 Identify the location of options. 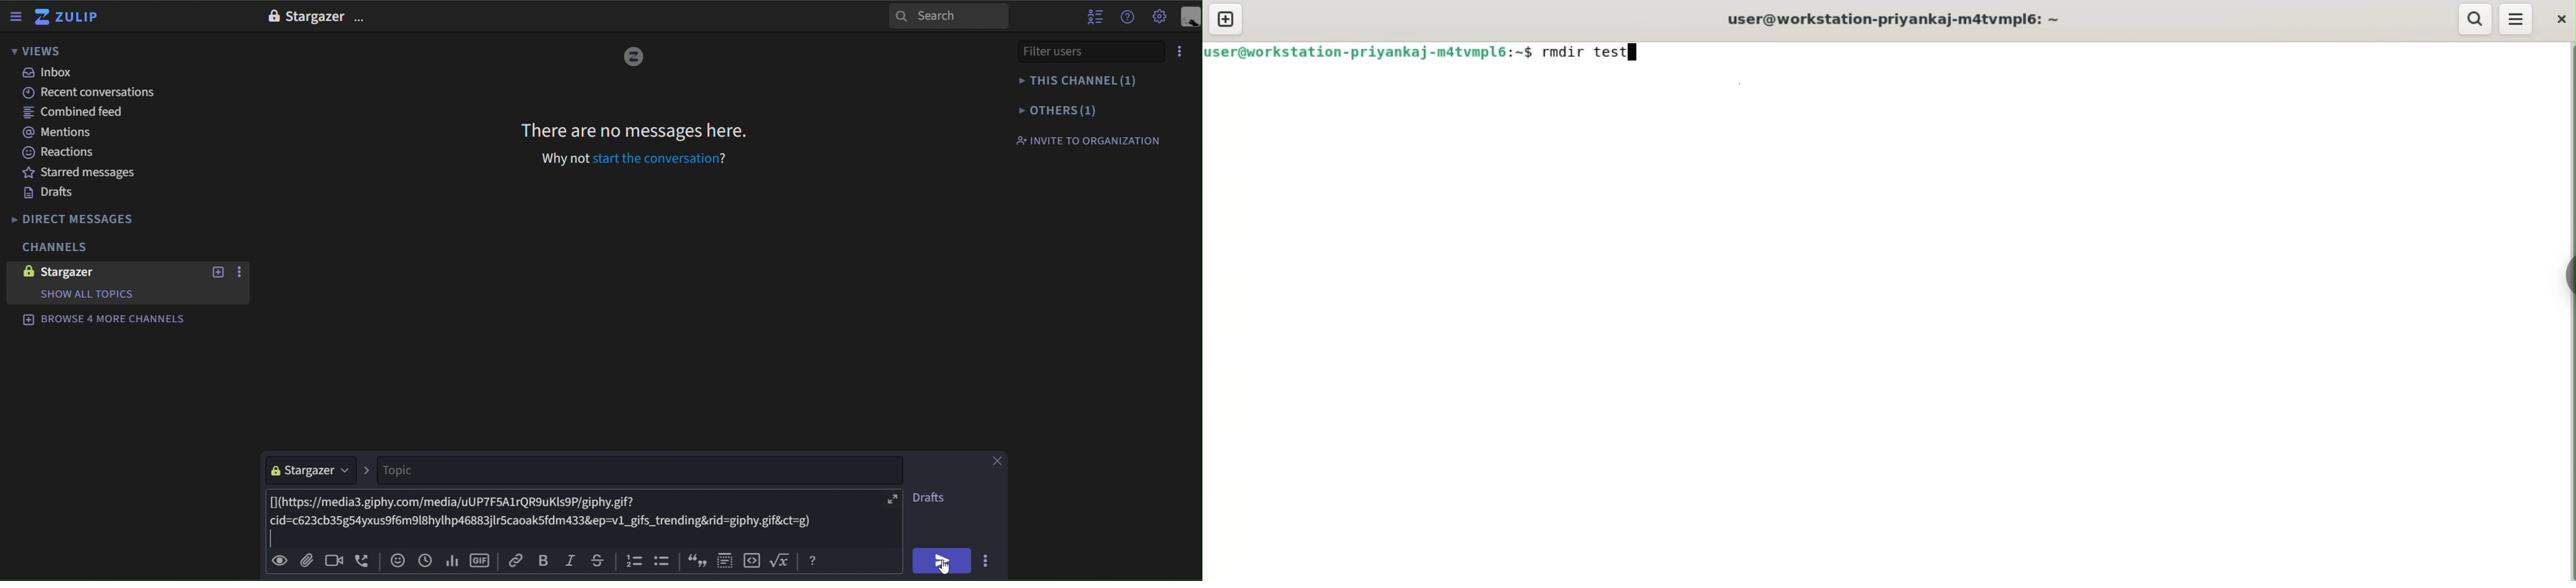
(1181, 51).